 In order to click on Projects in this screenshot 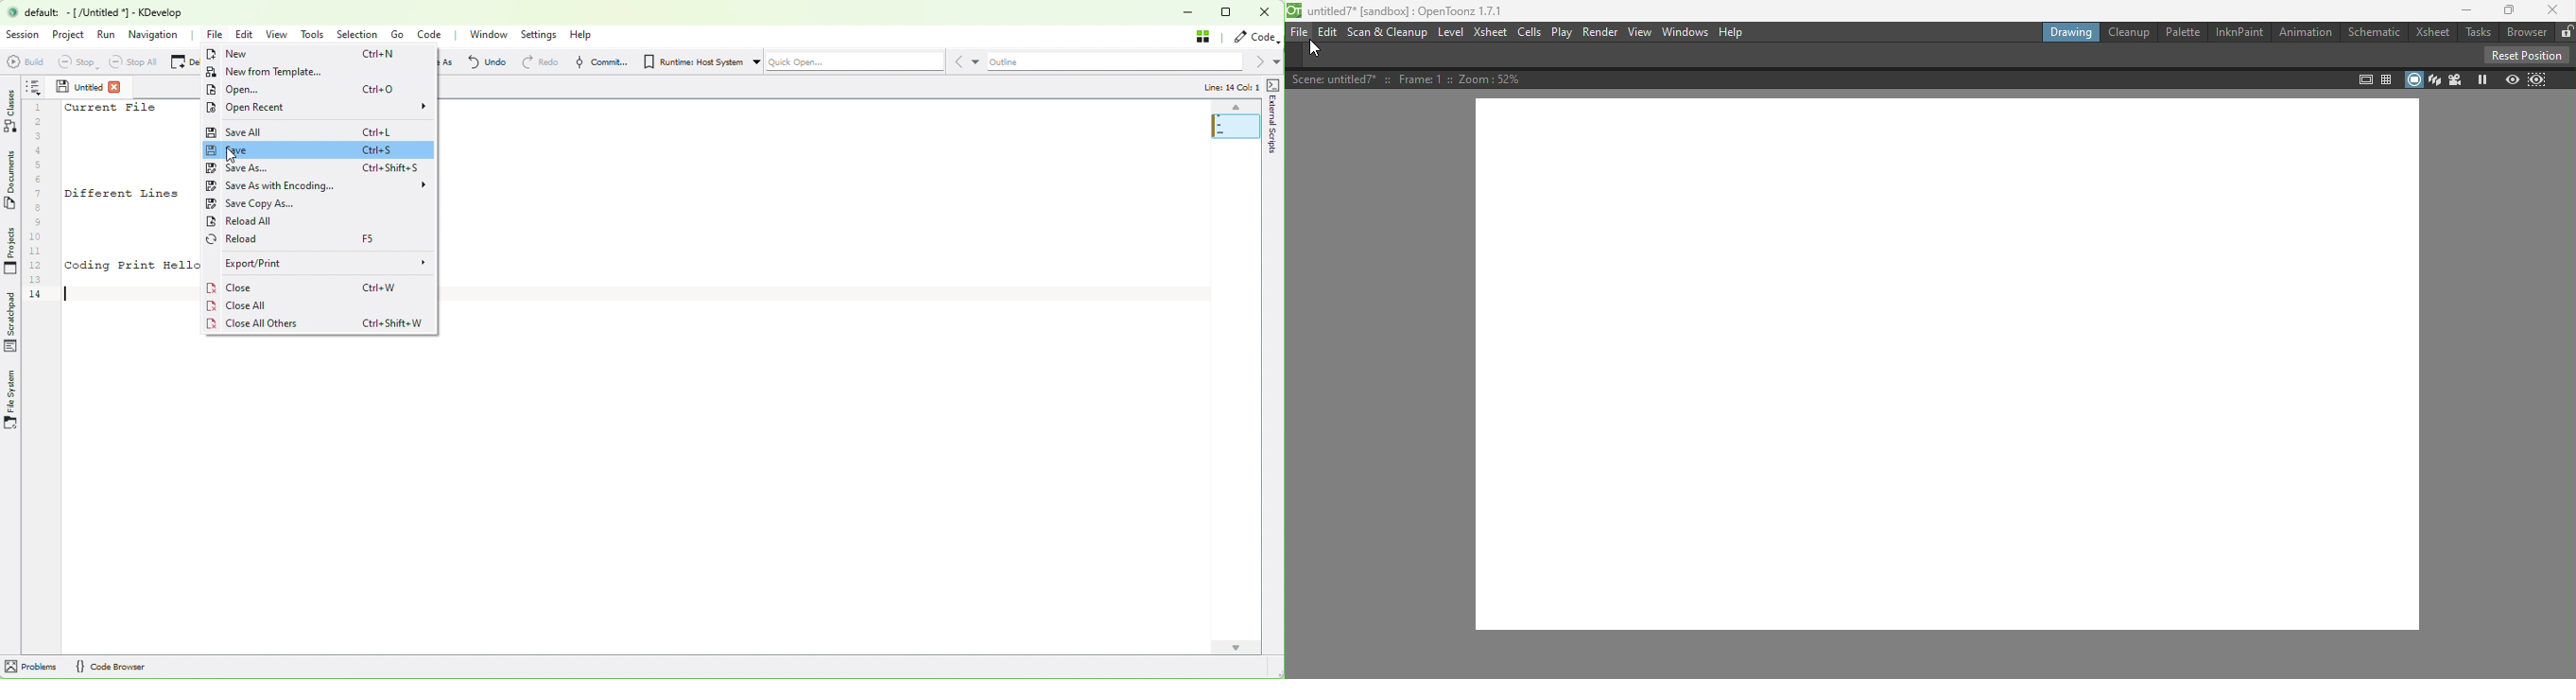, I will do `click(10, 251)`.